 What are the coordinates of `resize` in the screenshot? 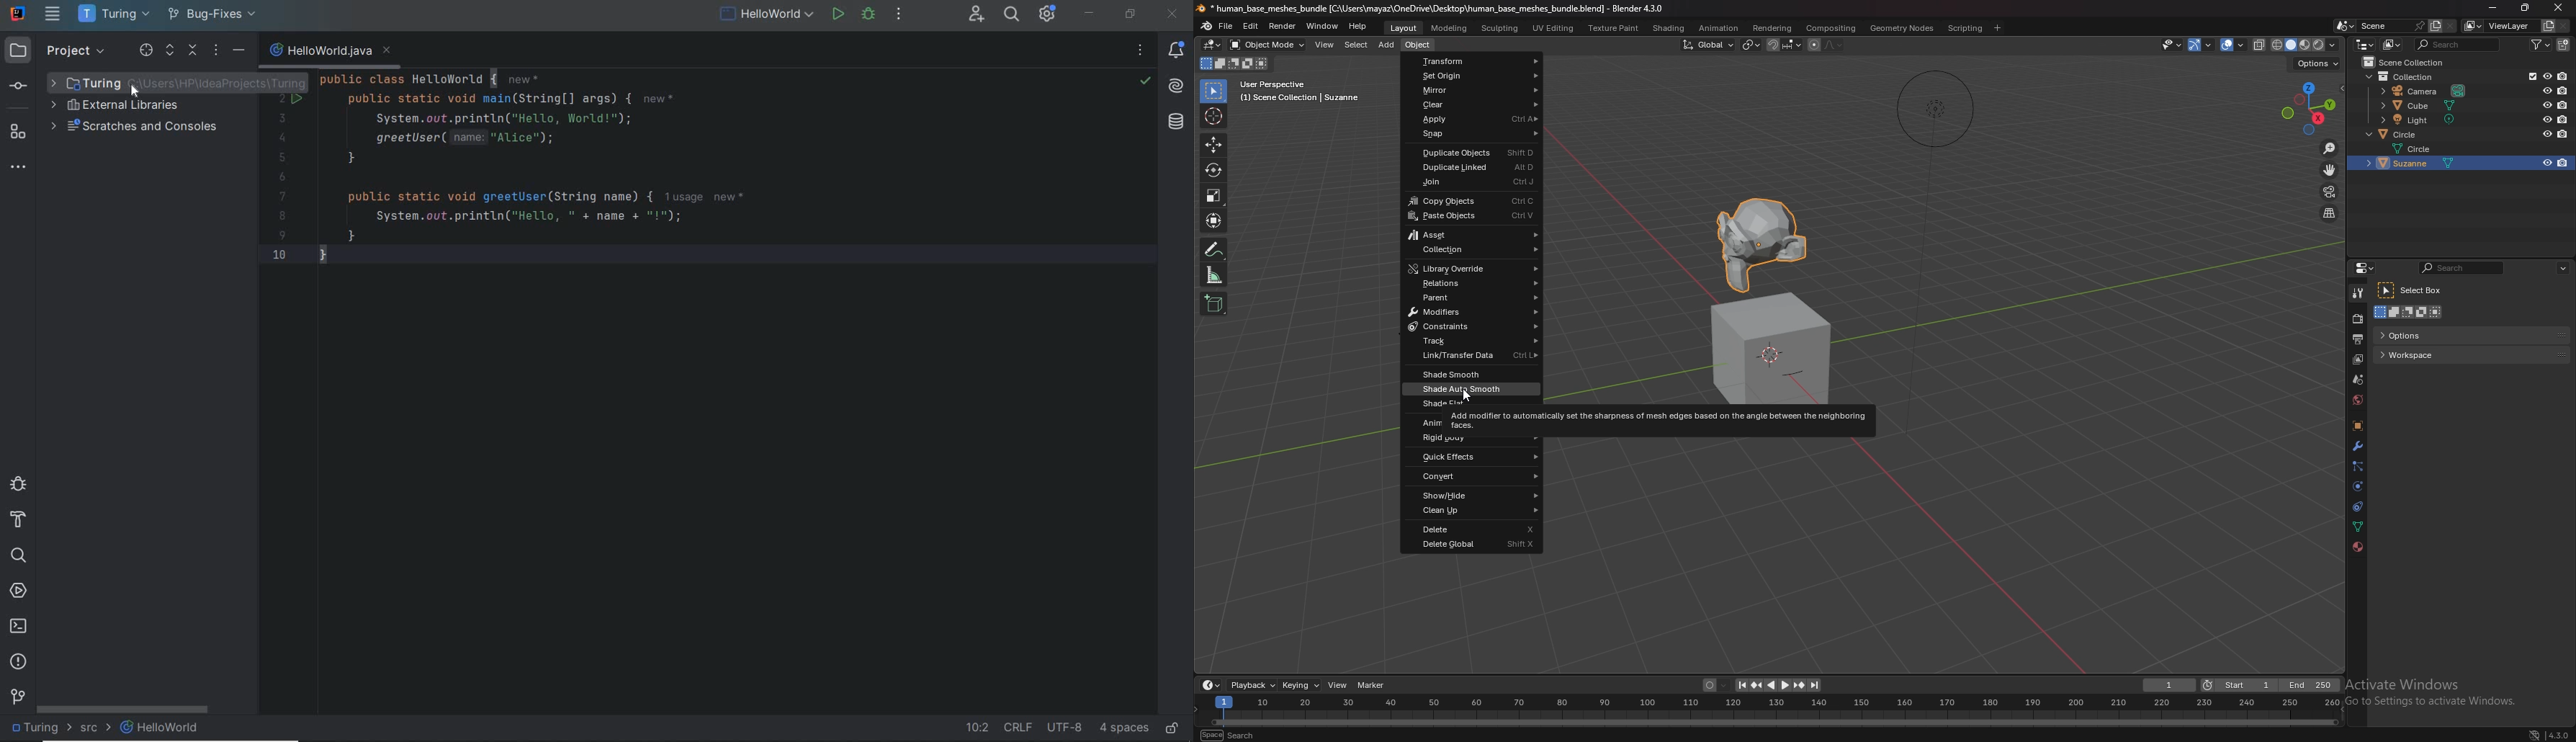 It's located at (2528, 9).